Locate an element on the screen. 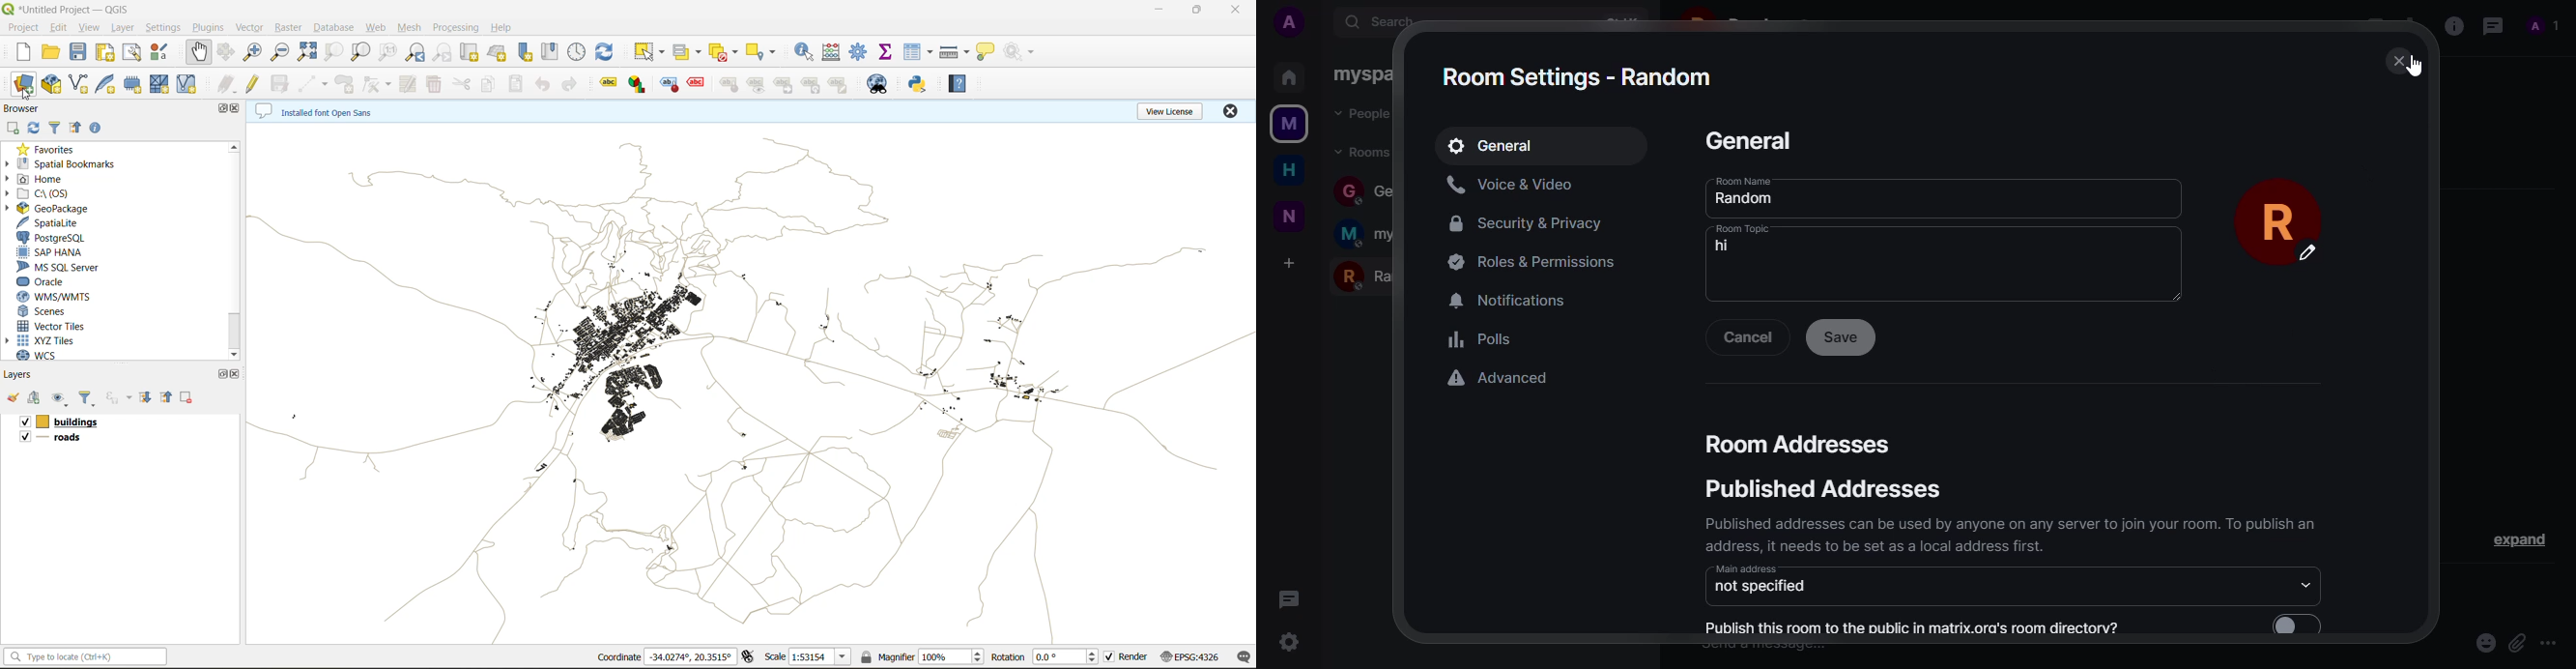  checkbox is located at coordinates (24, 437).